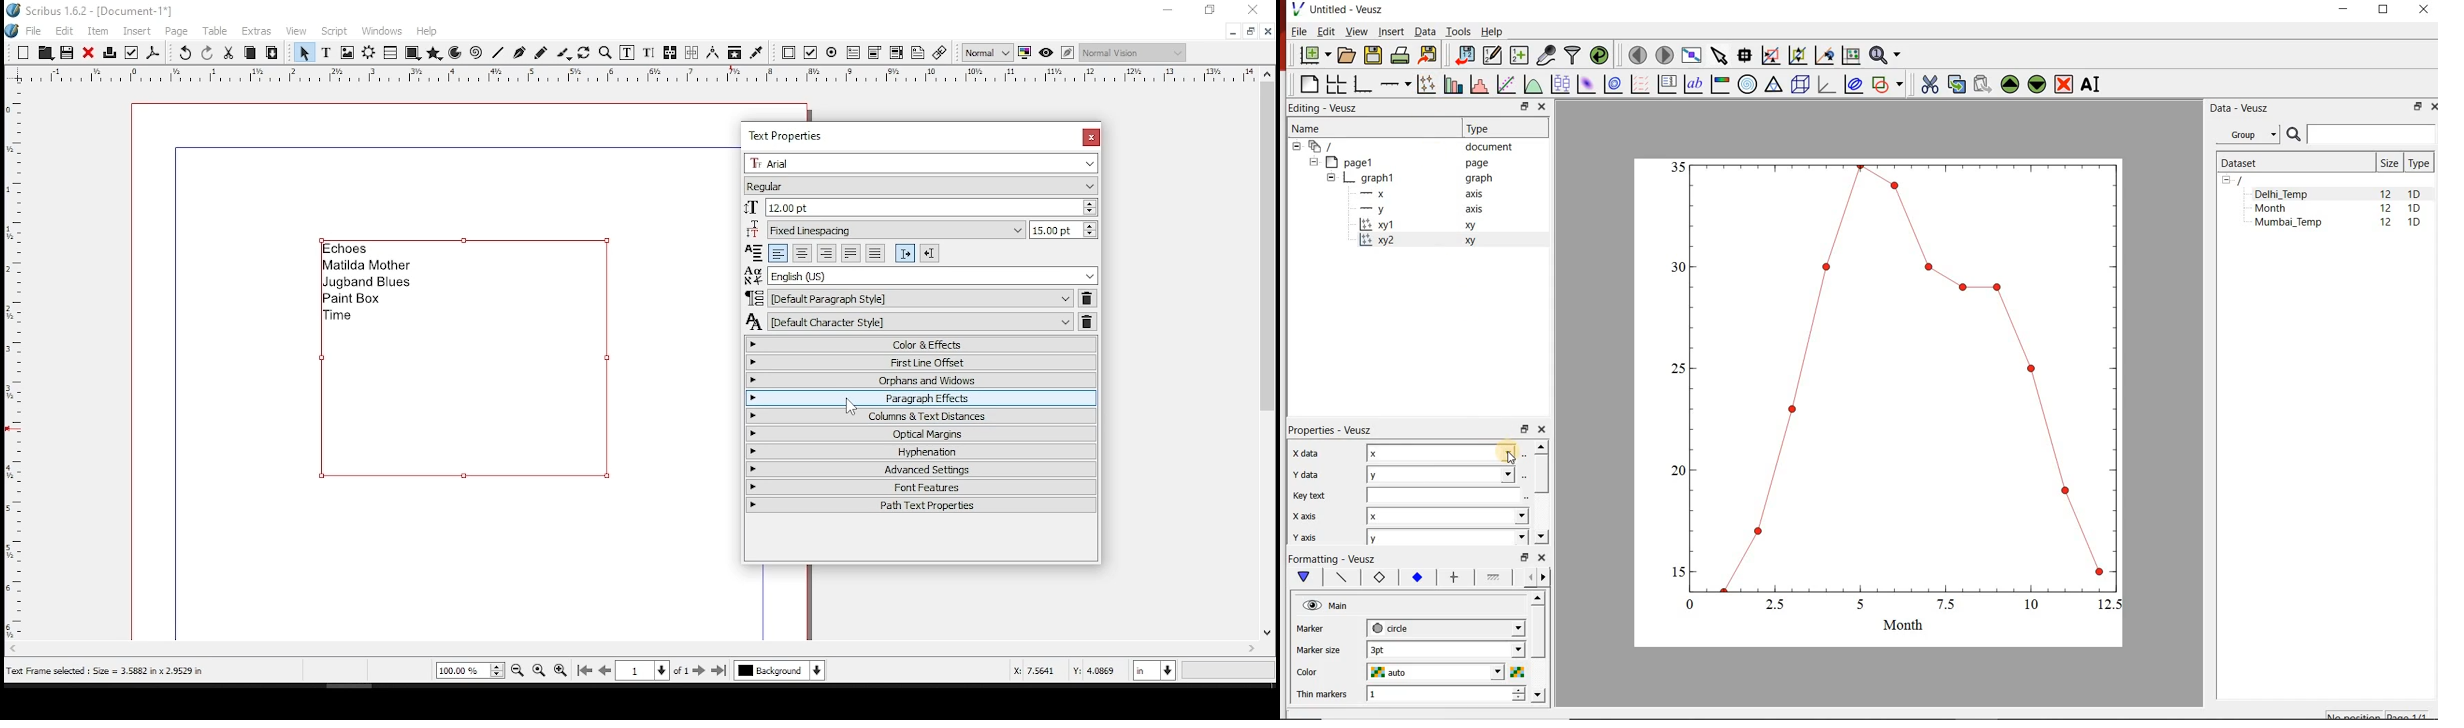  What do you see at coordinates (921, 434) in the screenshot?
I see `optical margins` at bounding box center [921, 434].